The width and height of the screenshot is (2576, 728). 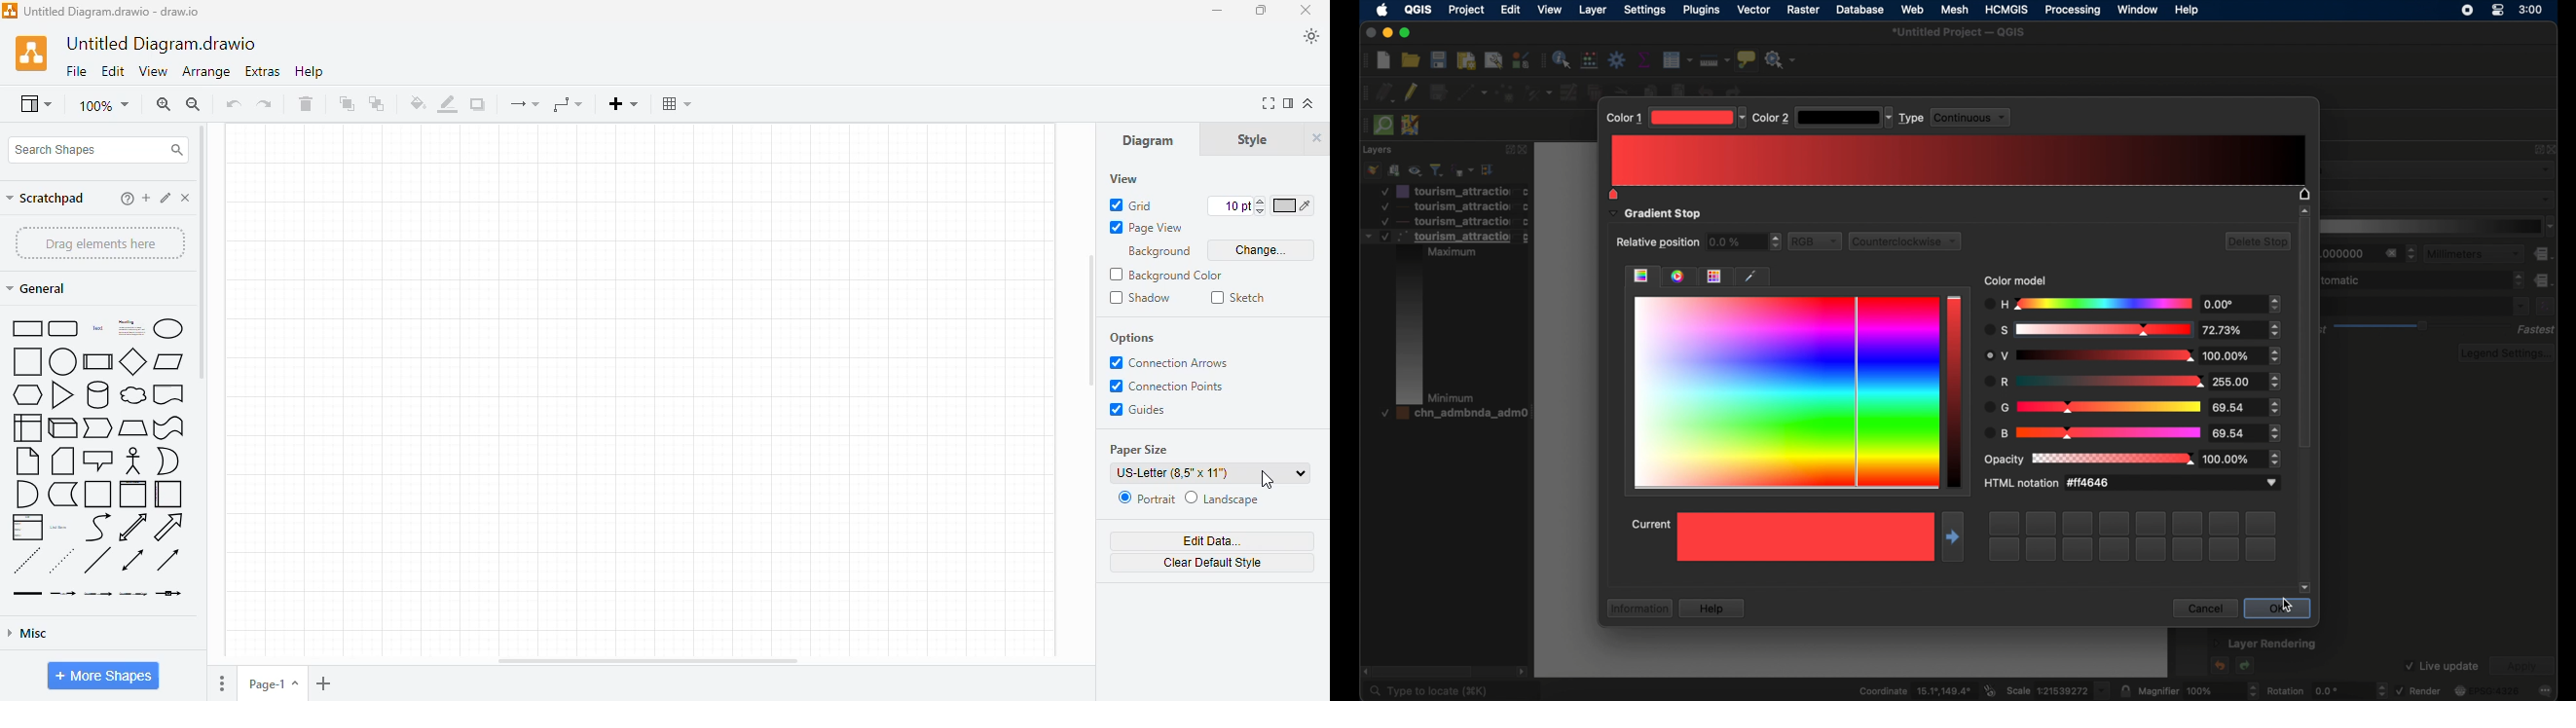 What do you see at coordinates (1309, 103) in the screenshot?
I see `collapse/expand` at bounding box center [1309, 103].